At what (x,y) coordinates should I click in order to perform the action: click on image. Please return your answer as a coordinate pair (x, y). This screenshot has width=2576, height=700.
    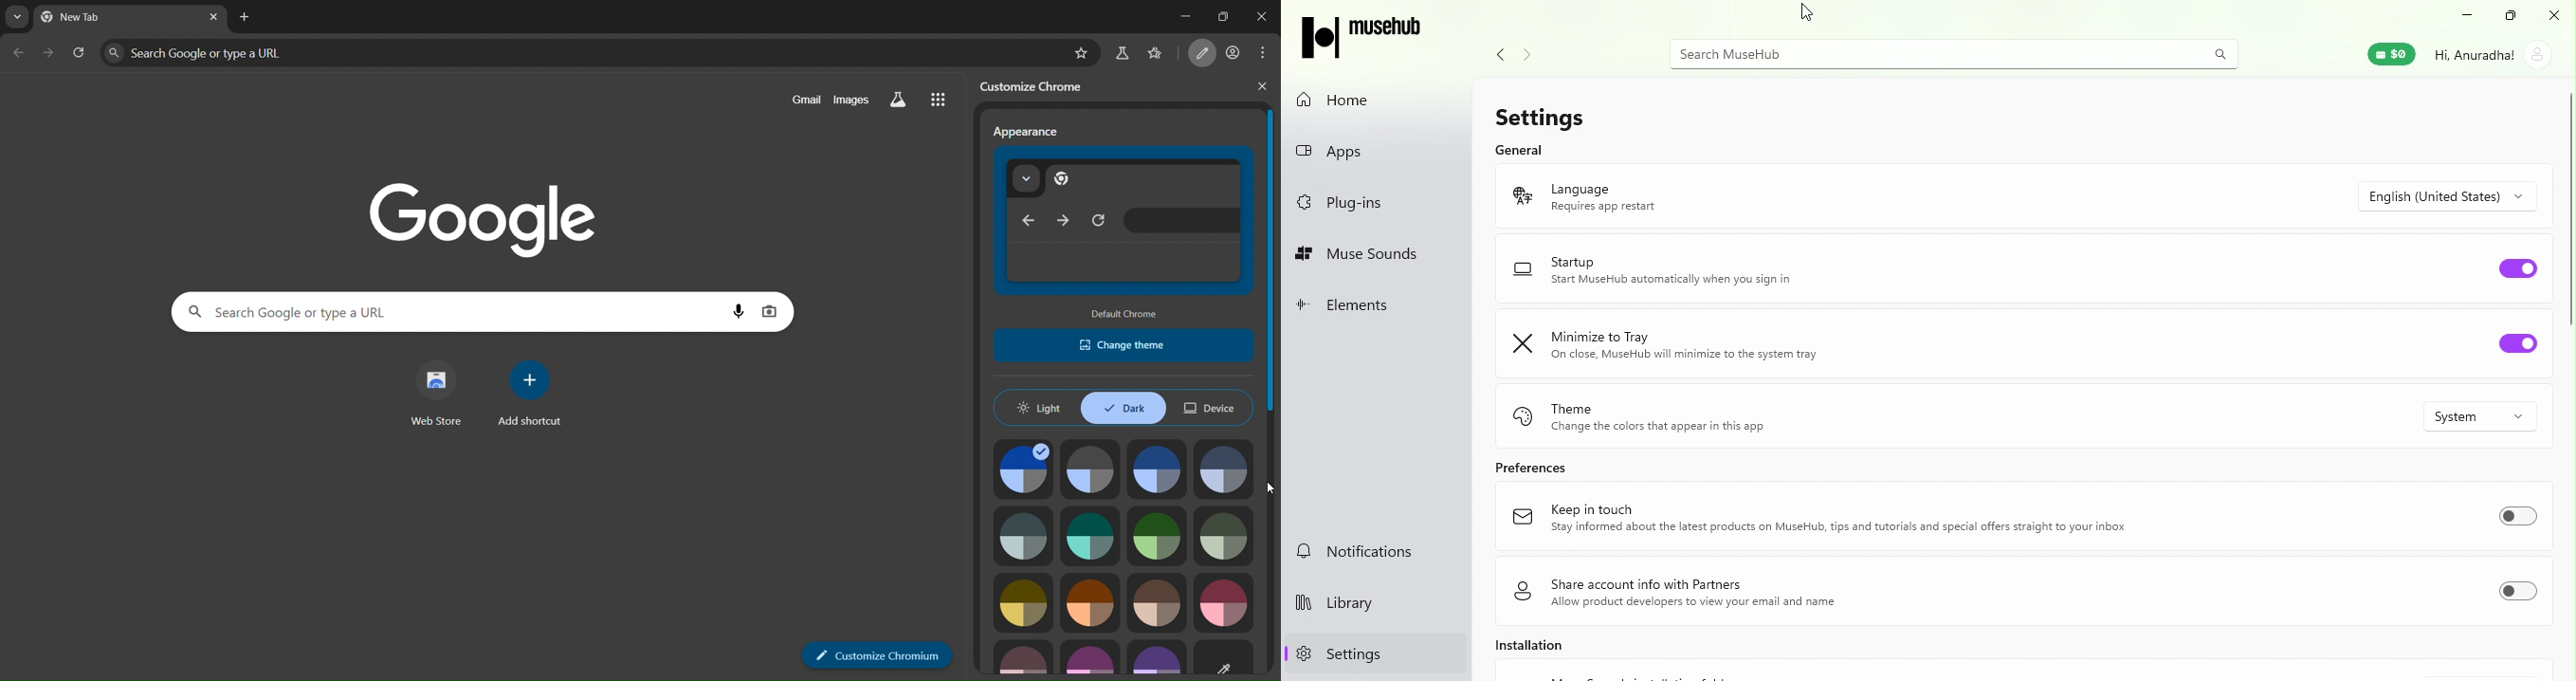
    Looking at the image, I should click on (1158, 535).